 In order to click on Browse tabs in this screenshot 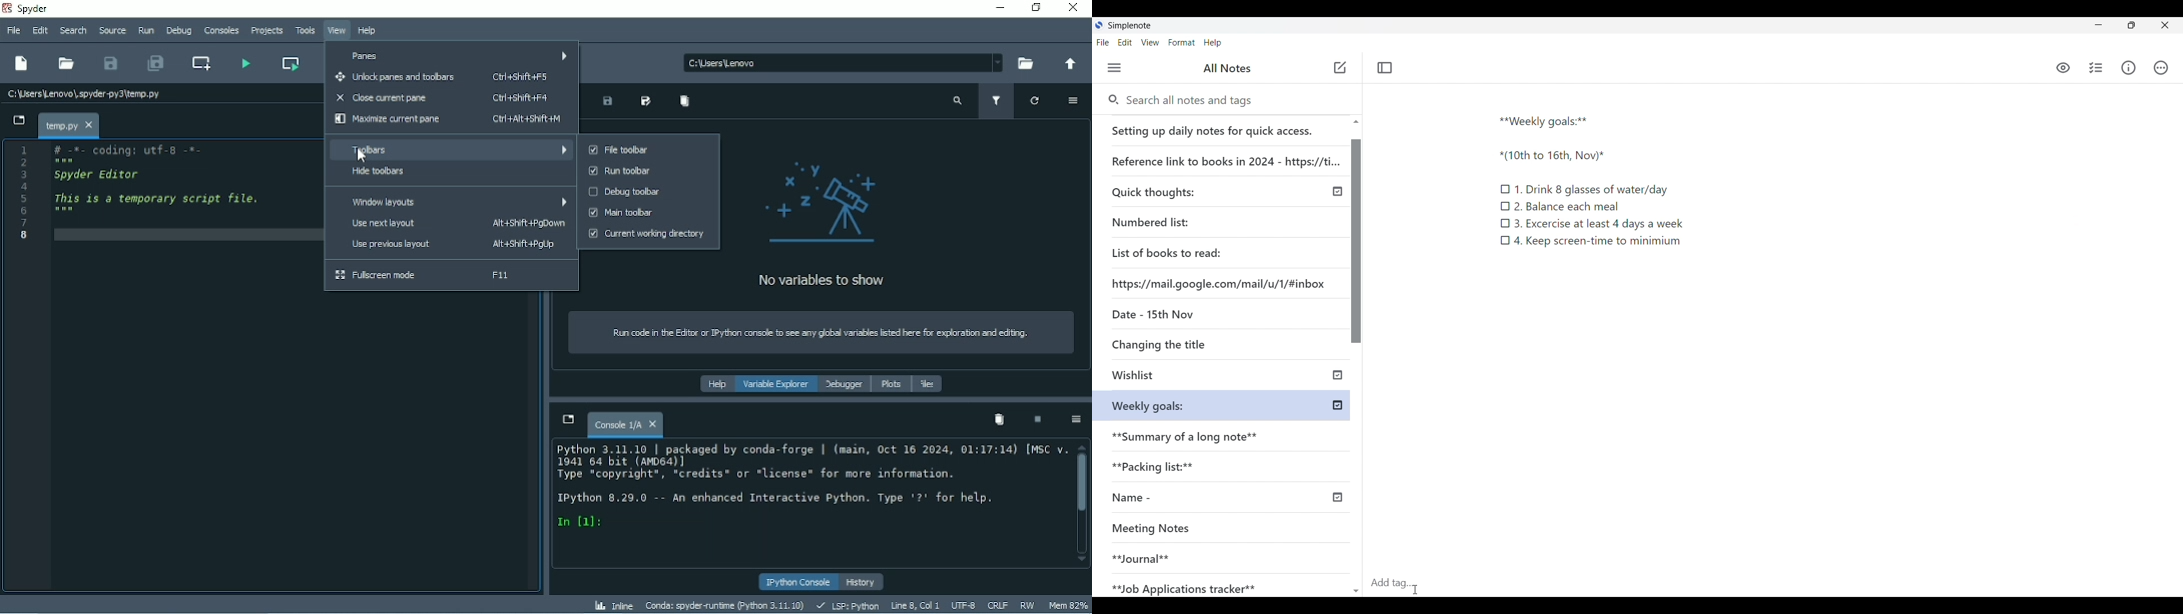, I will do `click(567, 419)`.